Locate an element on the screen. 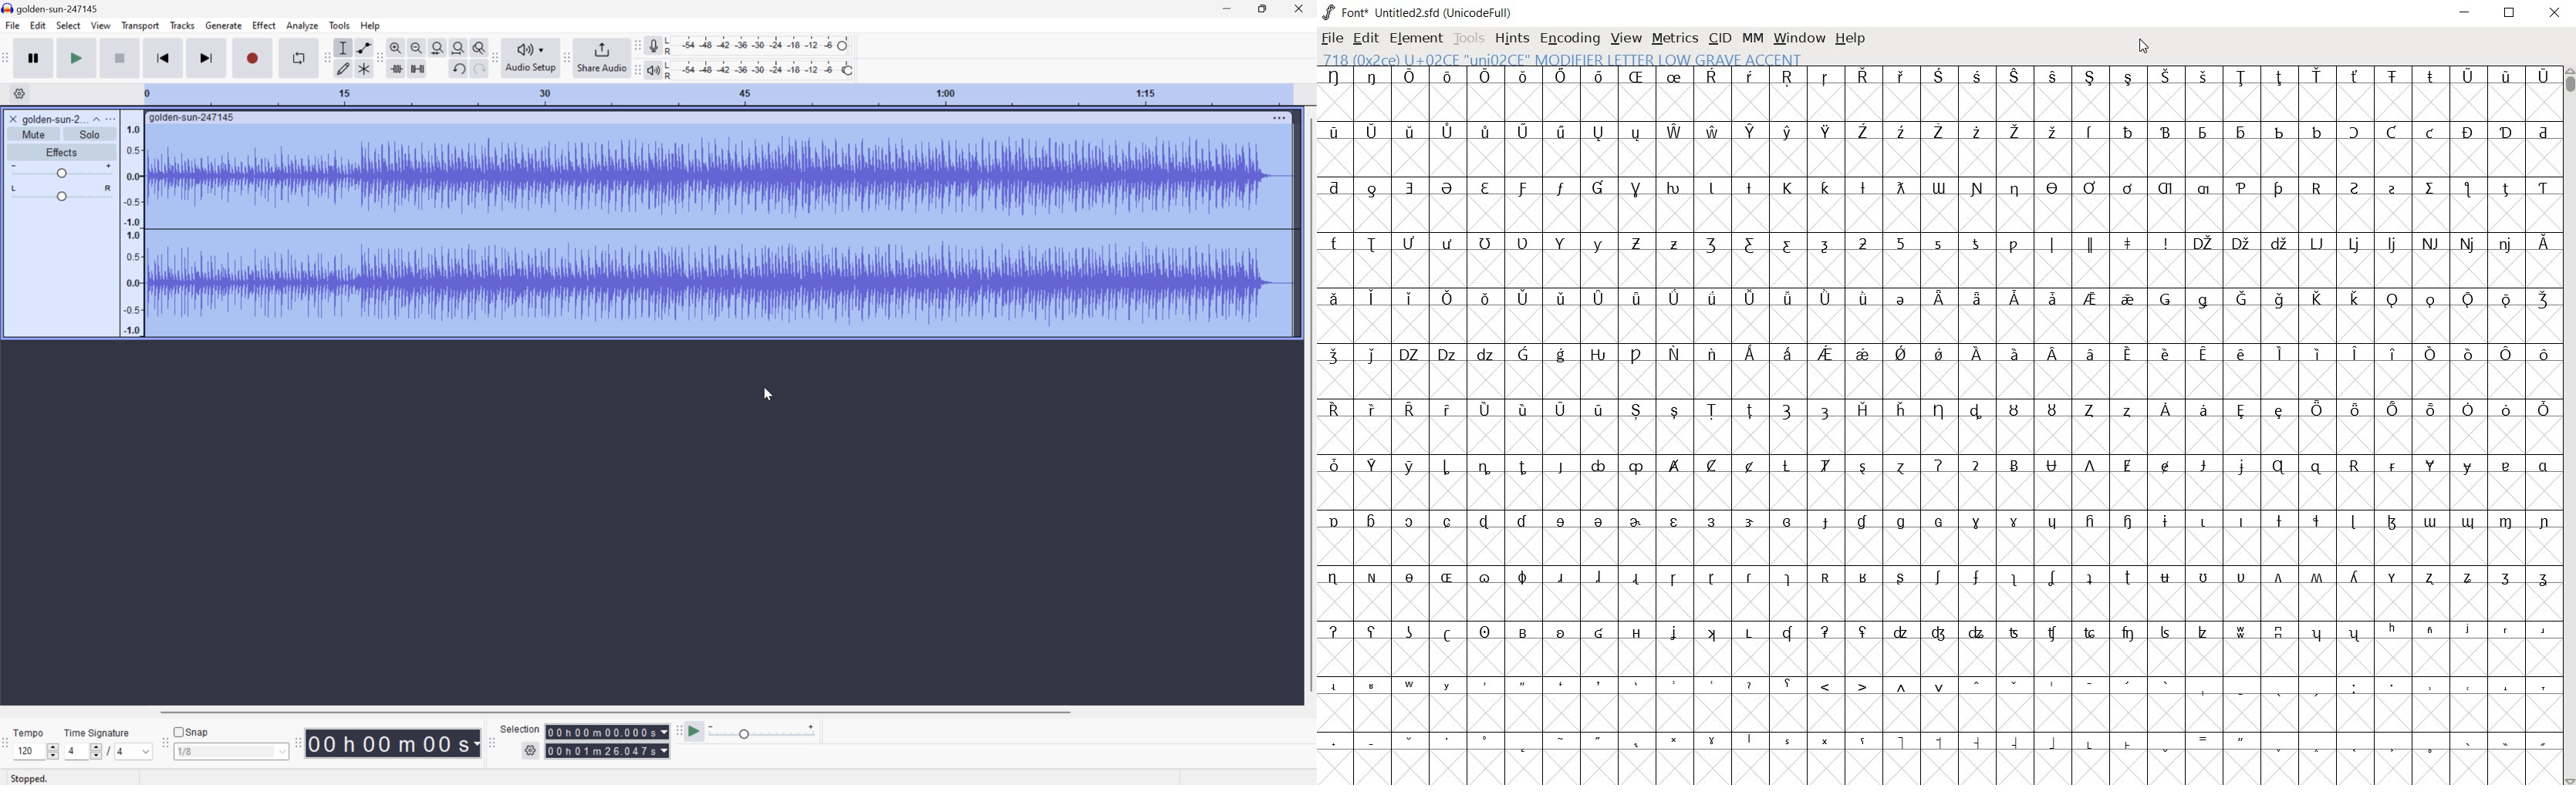 The image size is (2576, 812). Drop Down is located at coordinates (95, 118).